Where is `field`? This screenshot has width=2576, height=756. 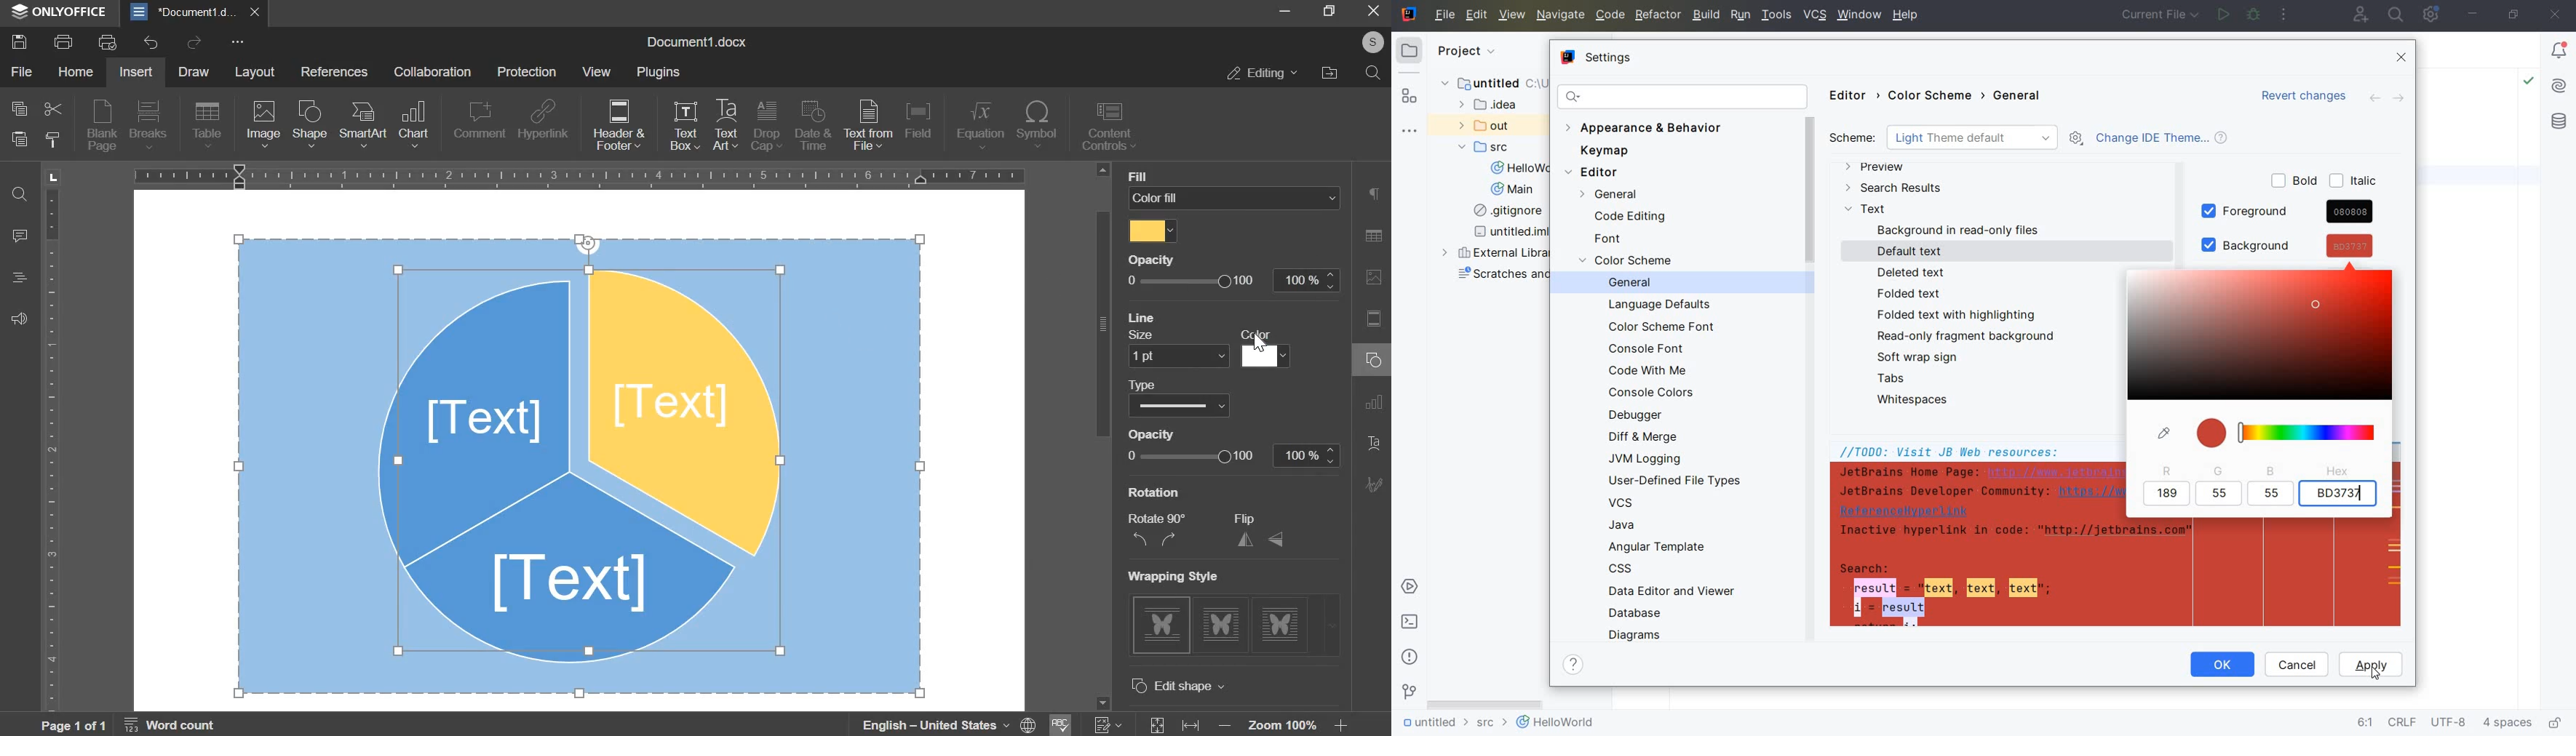 field is located at coordinates (918, 119).